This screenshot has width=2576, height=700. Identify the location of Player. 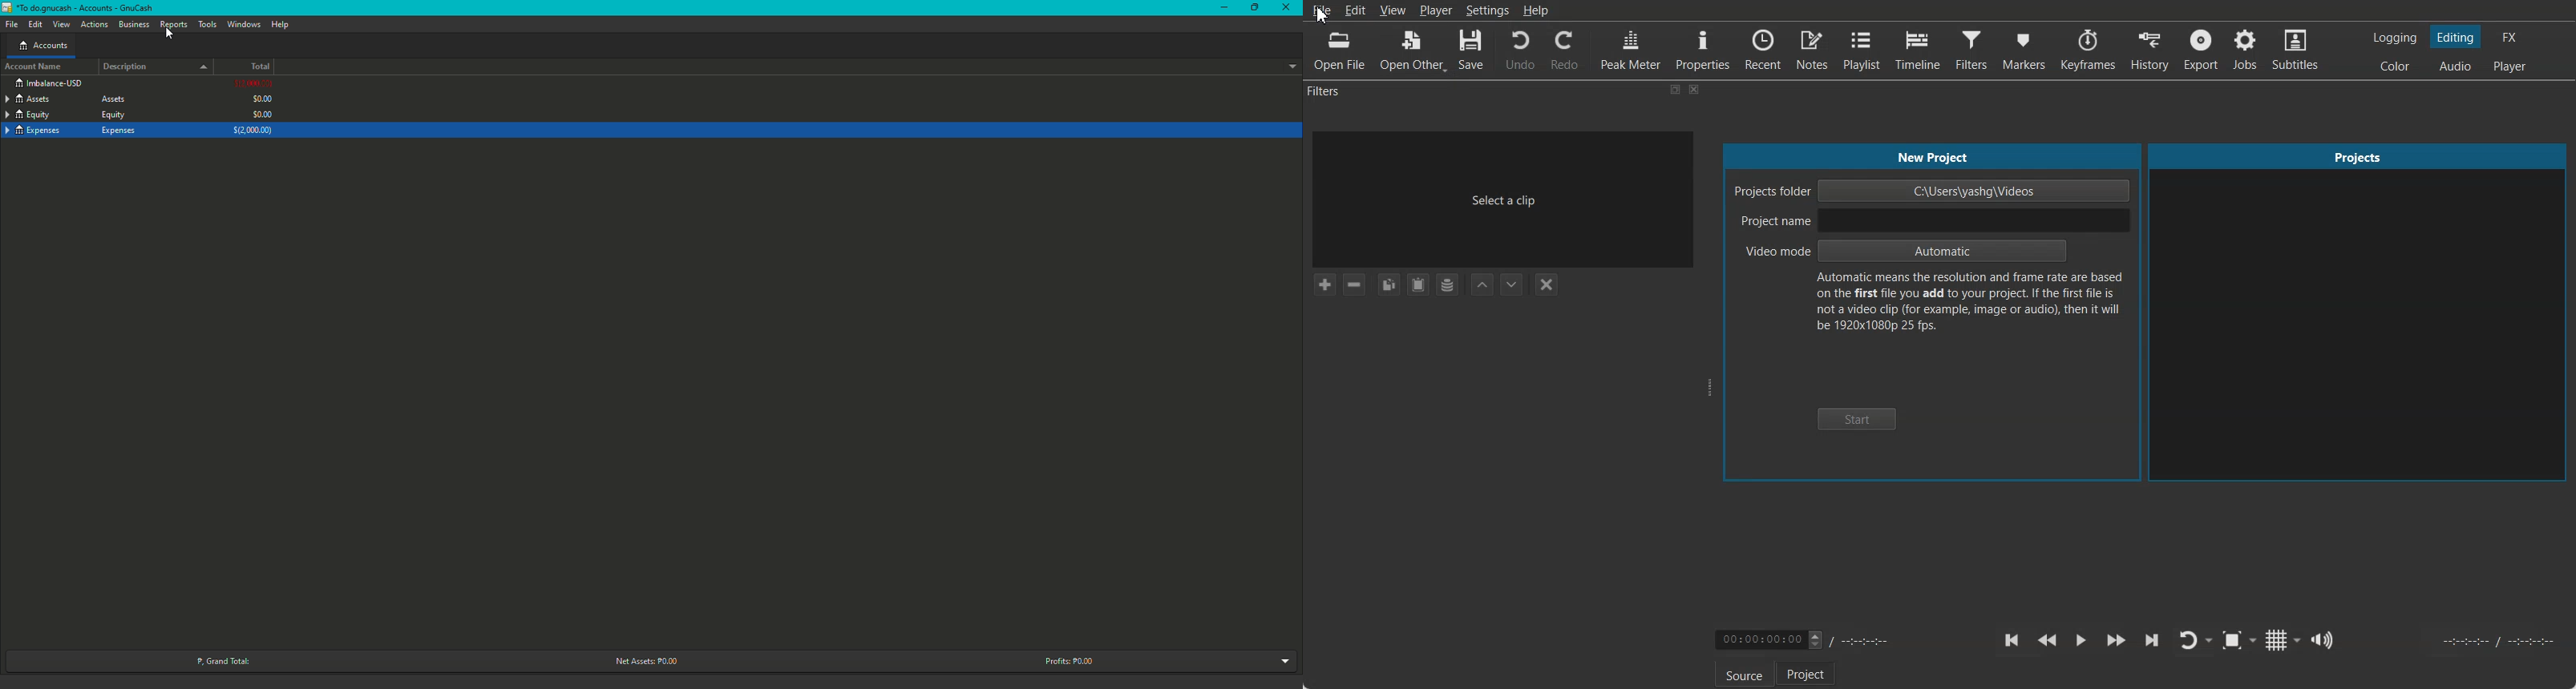
(1437, 10).